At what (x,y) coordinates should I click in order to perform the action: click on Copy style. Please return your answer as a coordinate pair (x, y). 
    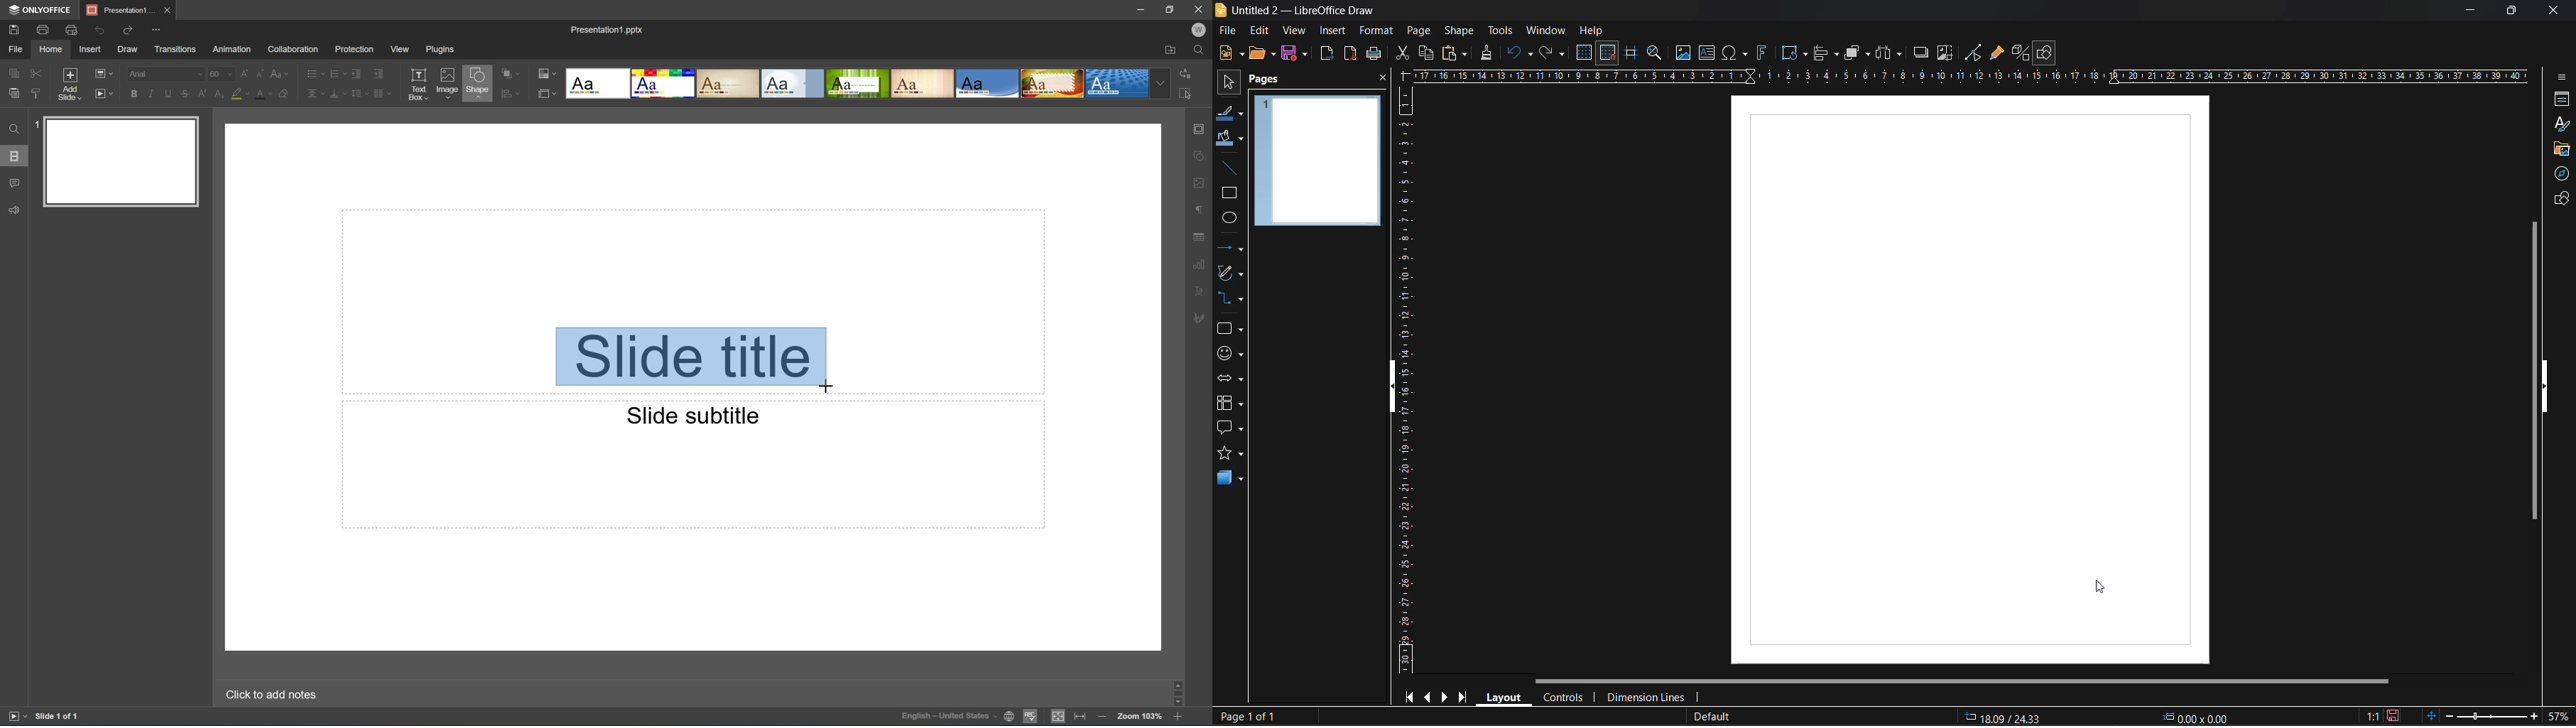
    Looking at the image, I should click on (36, 92).